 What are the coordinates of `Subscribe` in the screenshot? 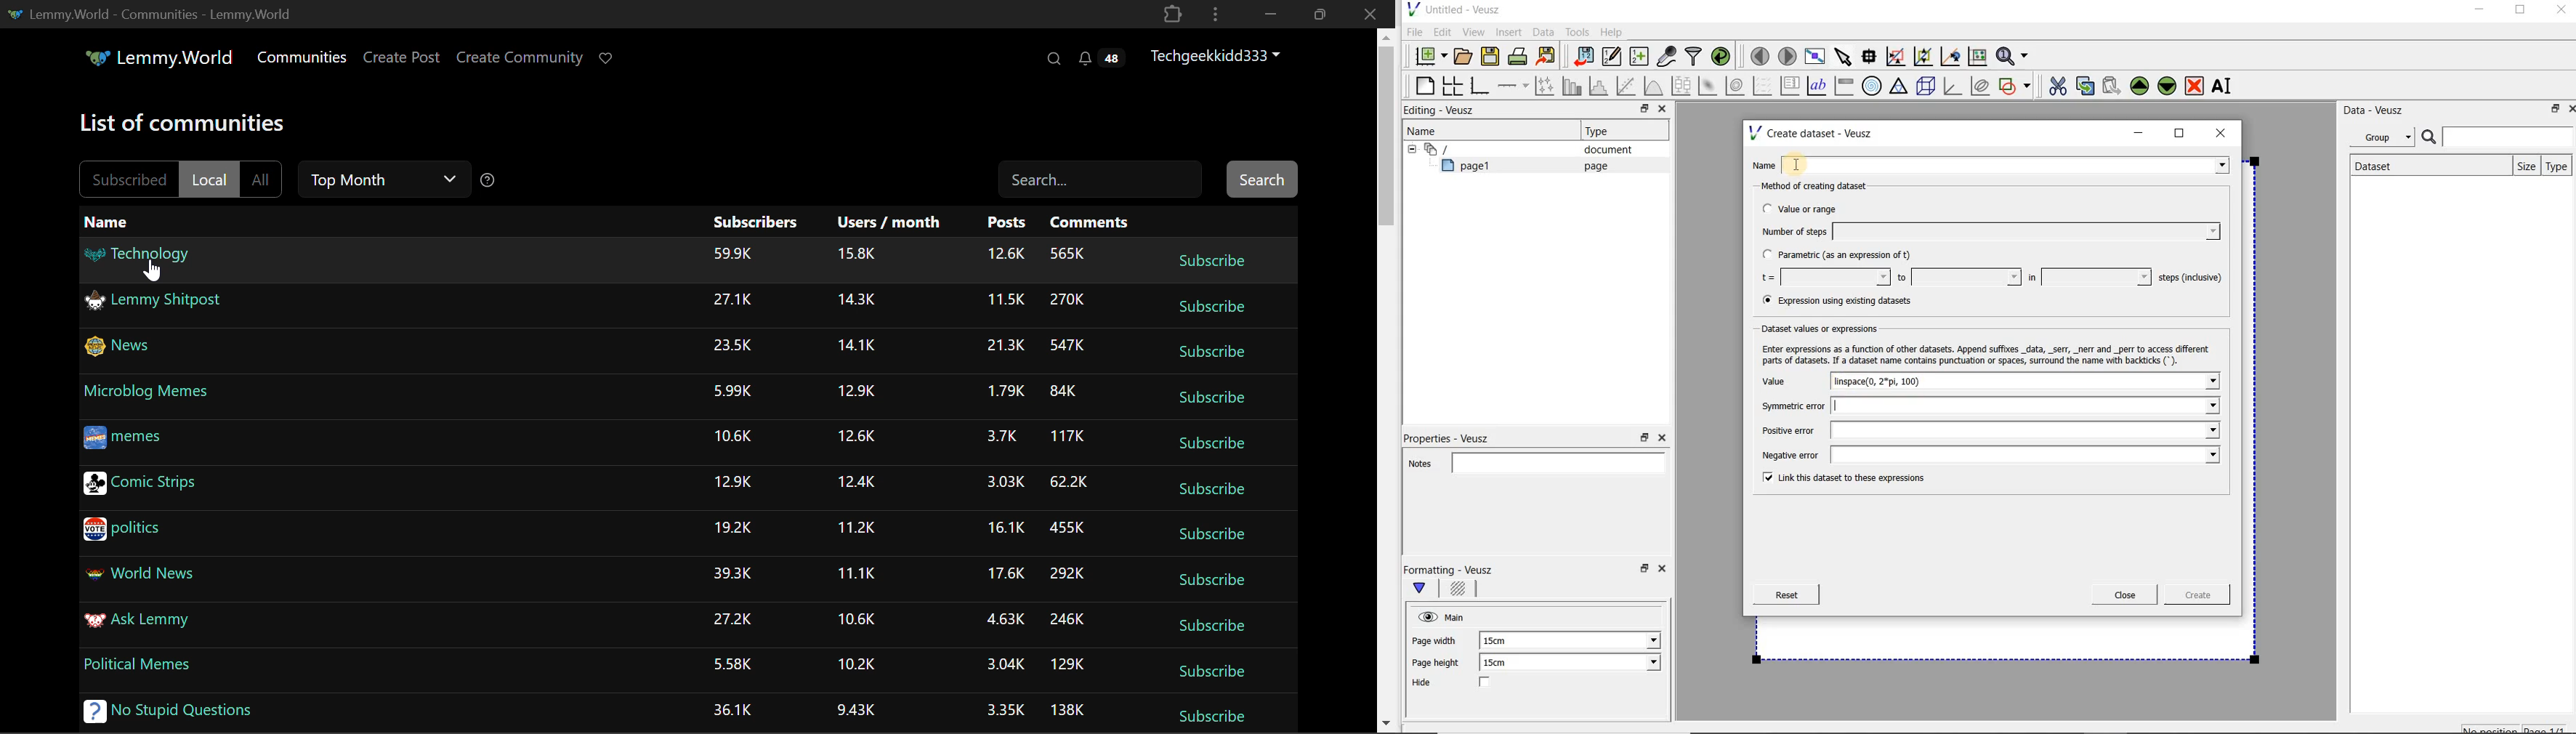 It's located at (1208, 259).